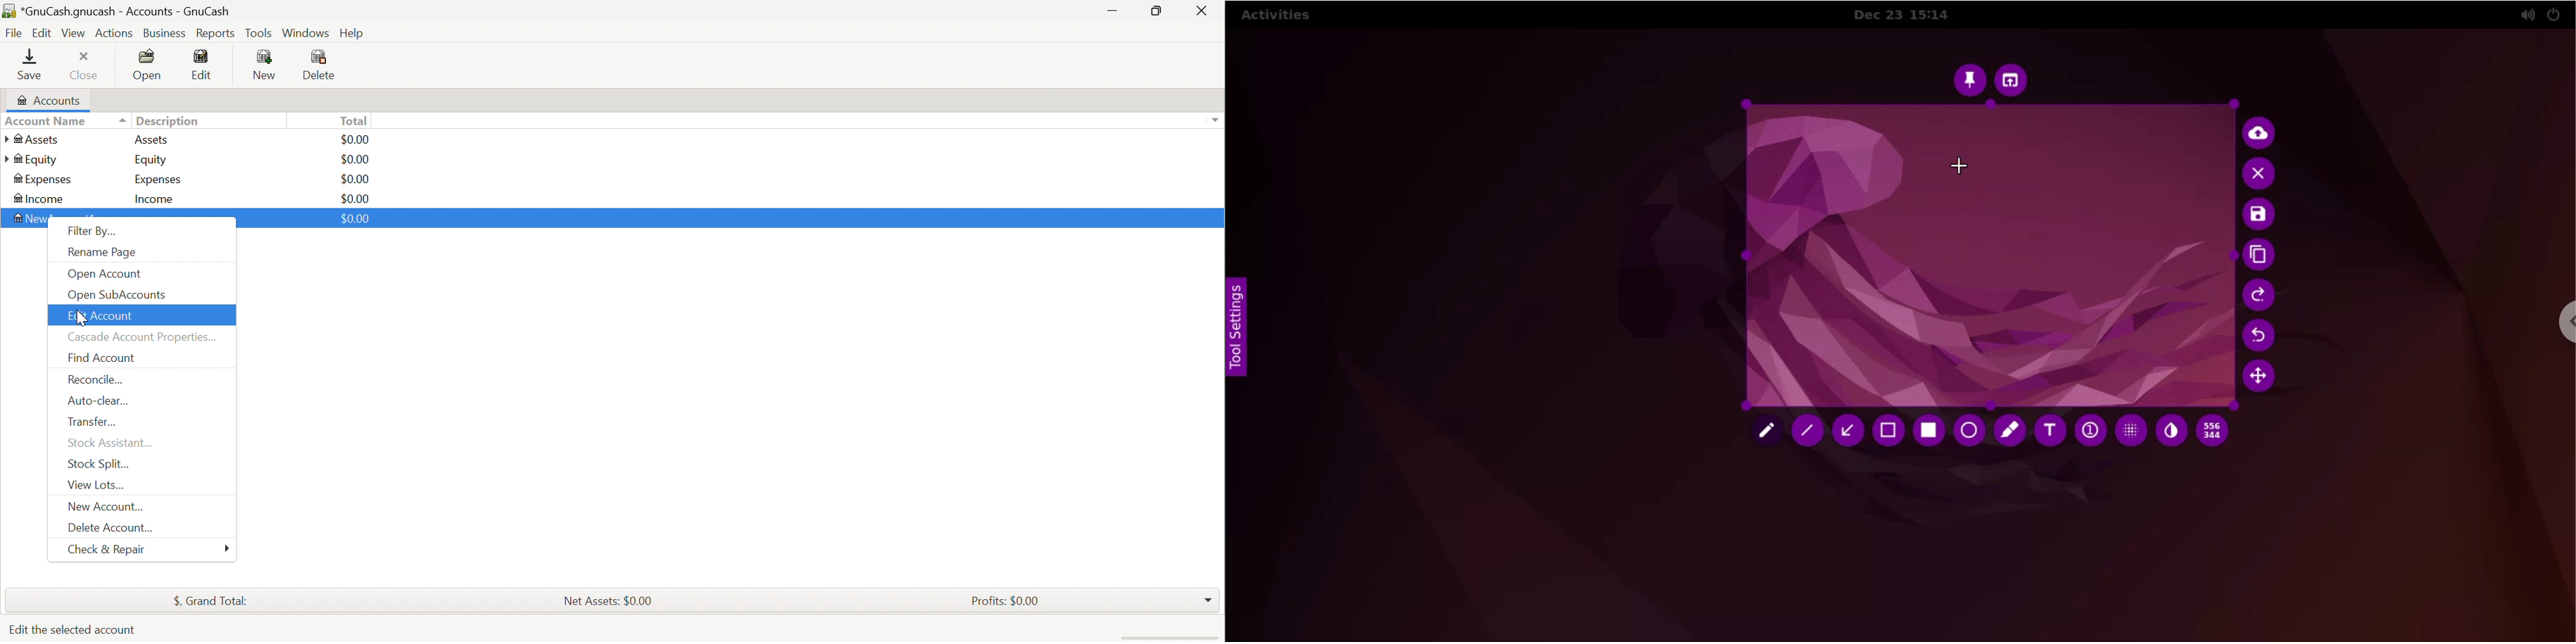 The width and height of the screenshot is (2576, 644). What do you see at coordinates (104, 272) in the screenshot?
I see `Open Account` at bounding box center [104, 272].